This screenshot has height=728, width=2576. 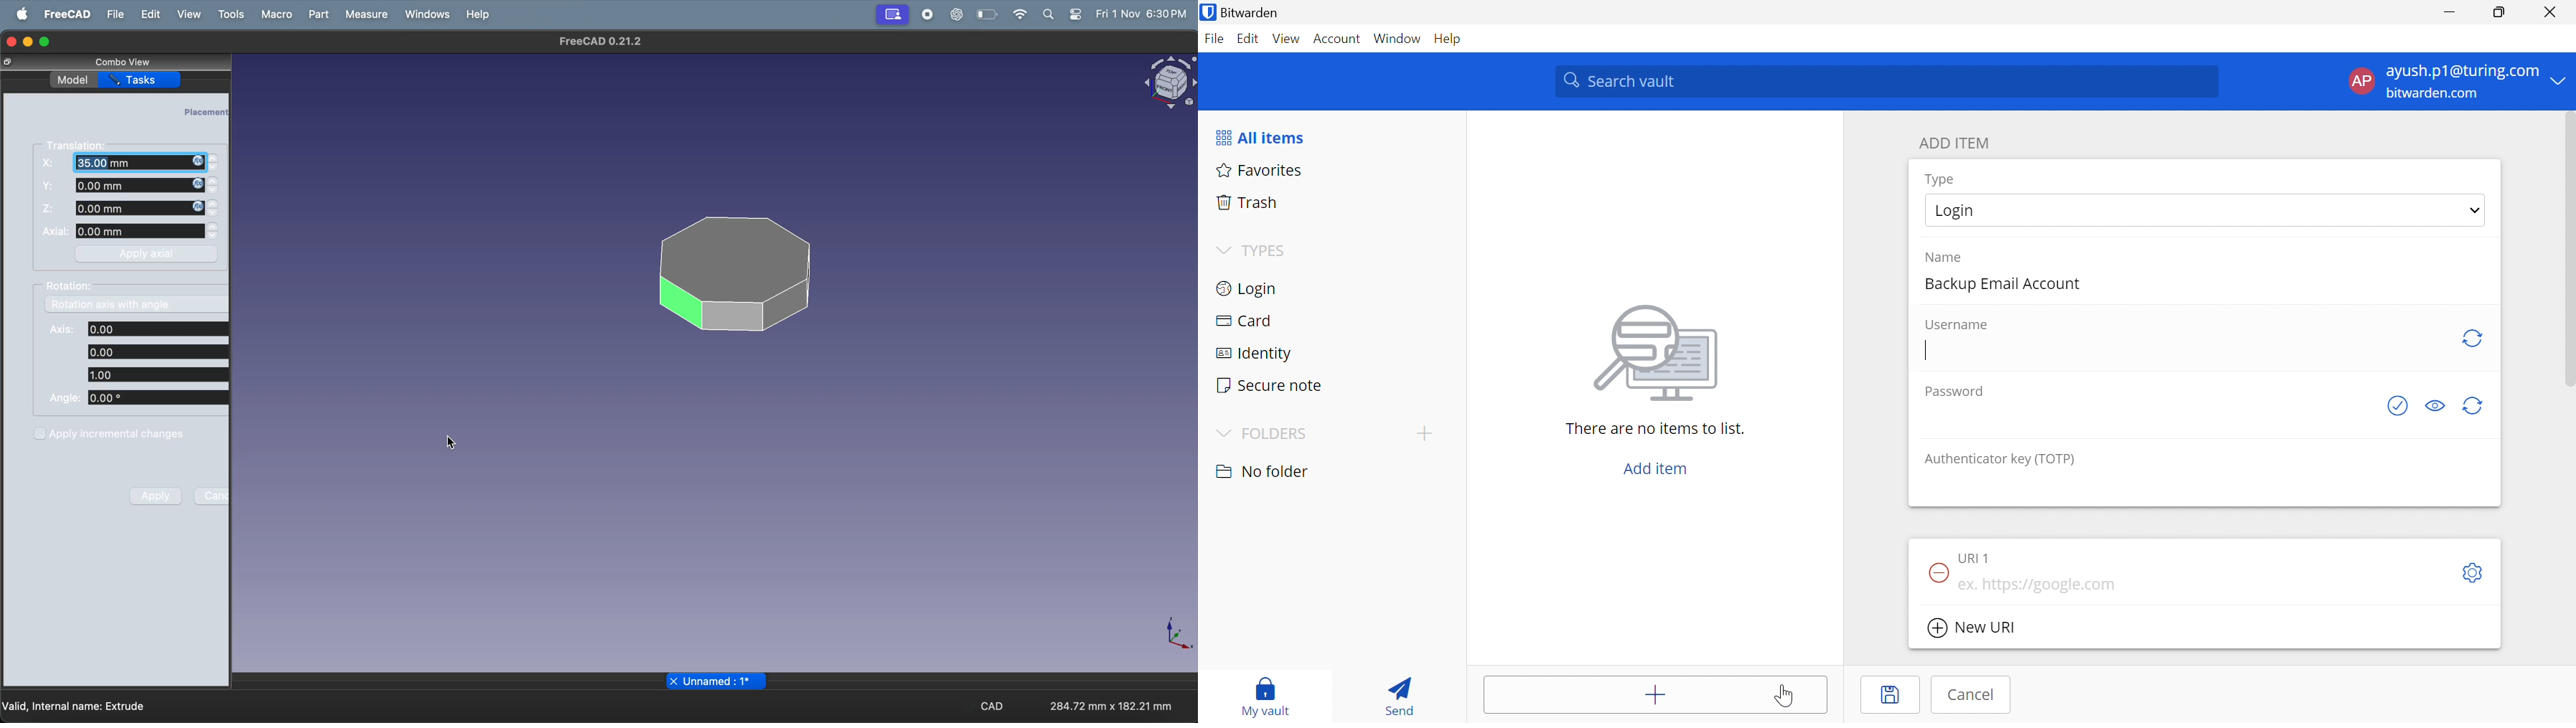 I want to click on edit, so click(x=149, y=13).